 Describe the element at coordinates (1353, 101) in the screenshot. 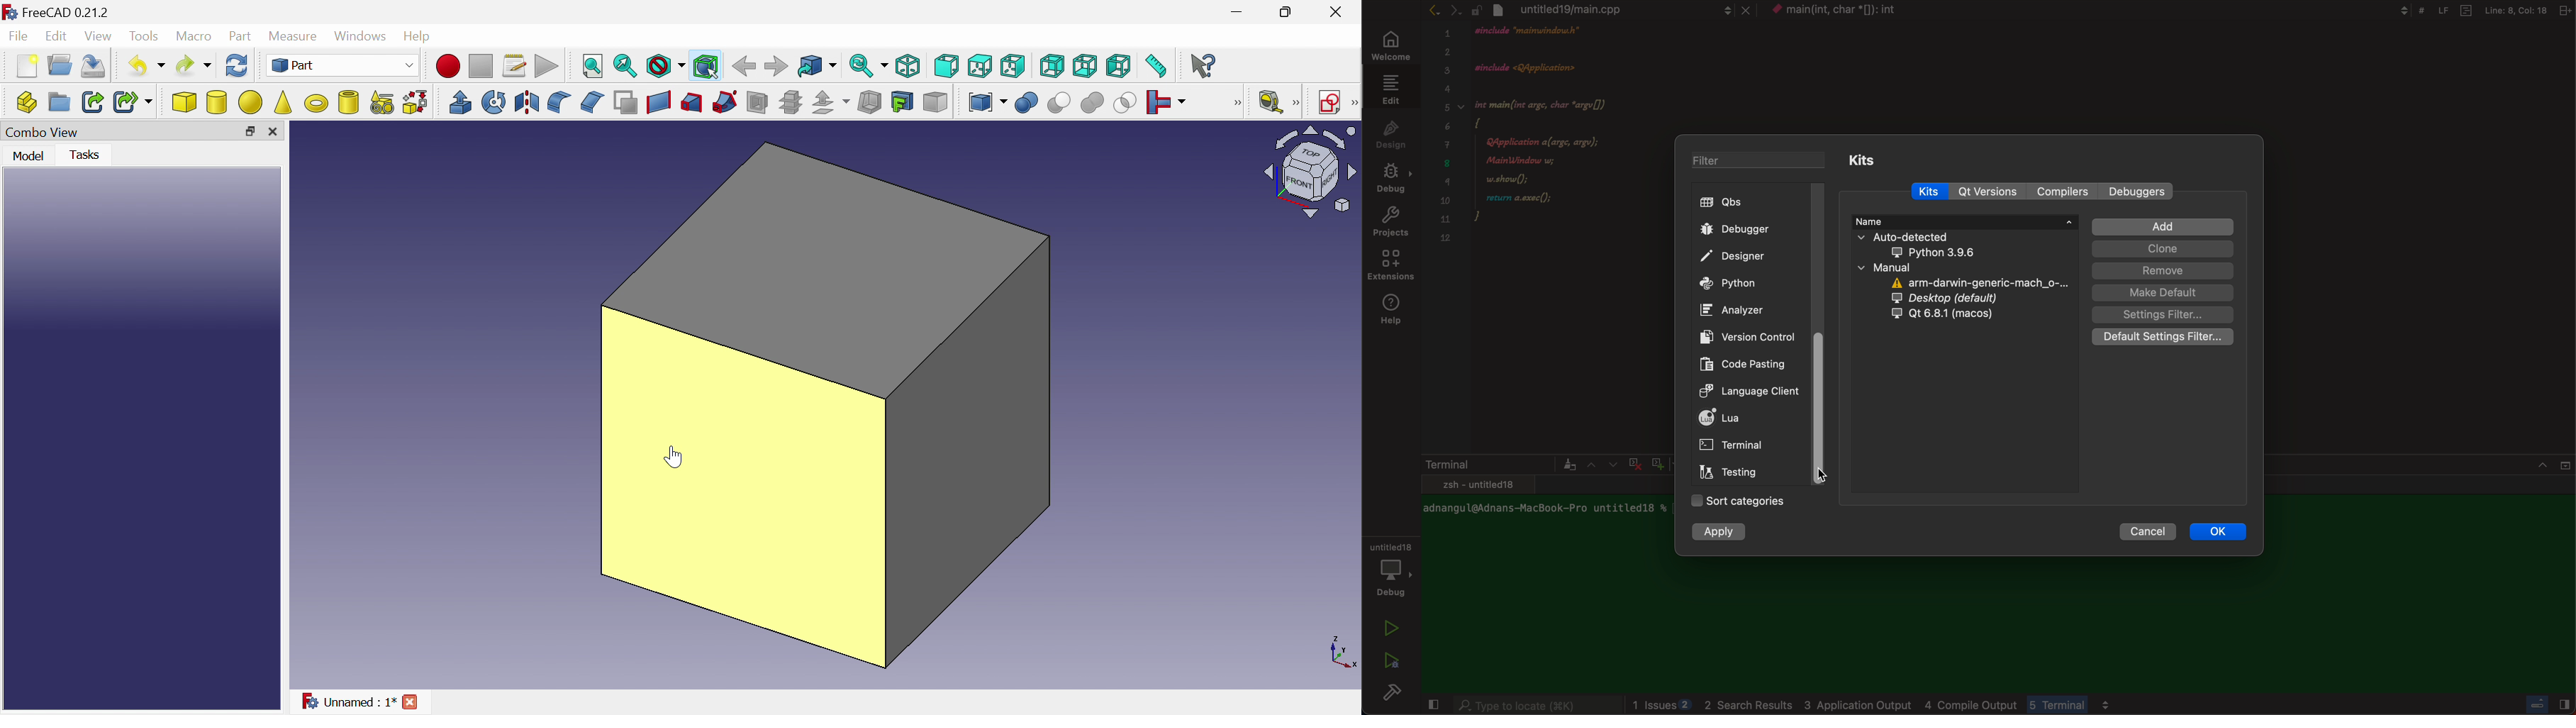

I see `[Sketcher]` at that location.